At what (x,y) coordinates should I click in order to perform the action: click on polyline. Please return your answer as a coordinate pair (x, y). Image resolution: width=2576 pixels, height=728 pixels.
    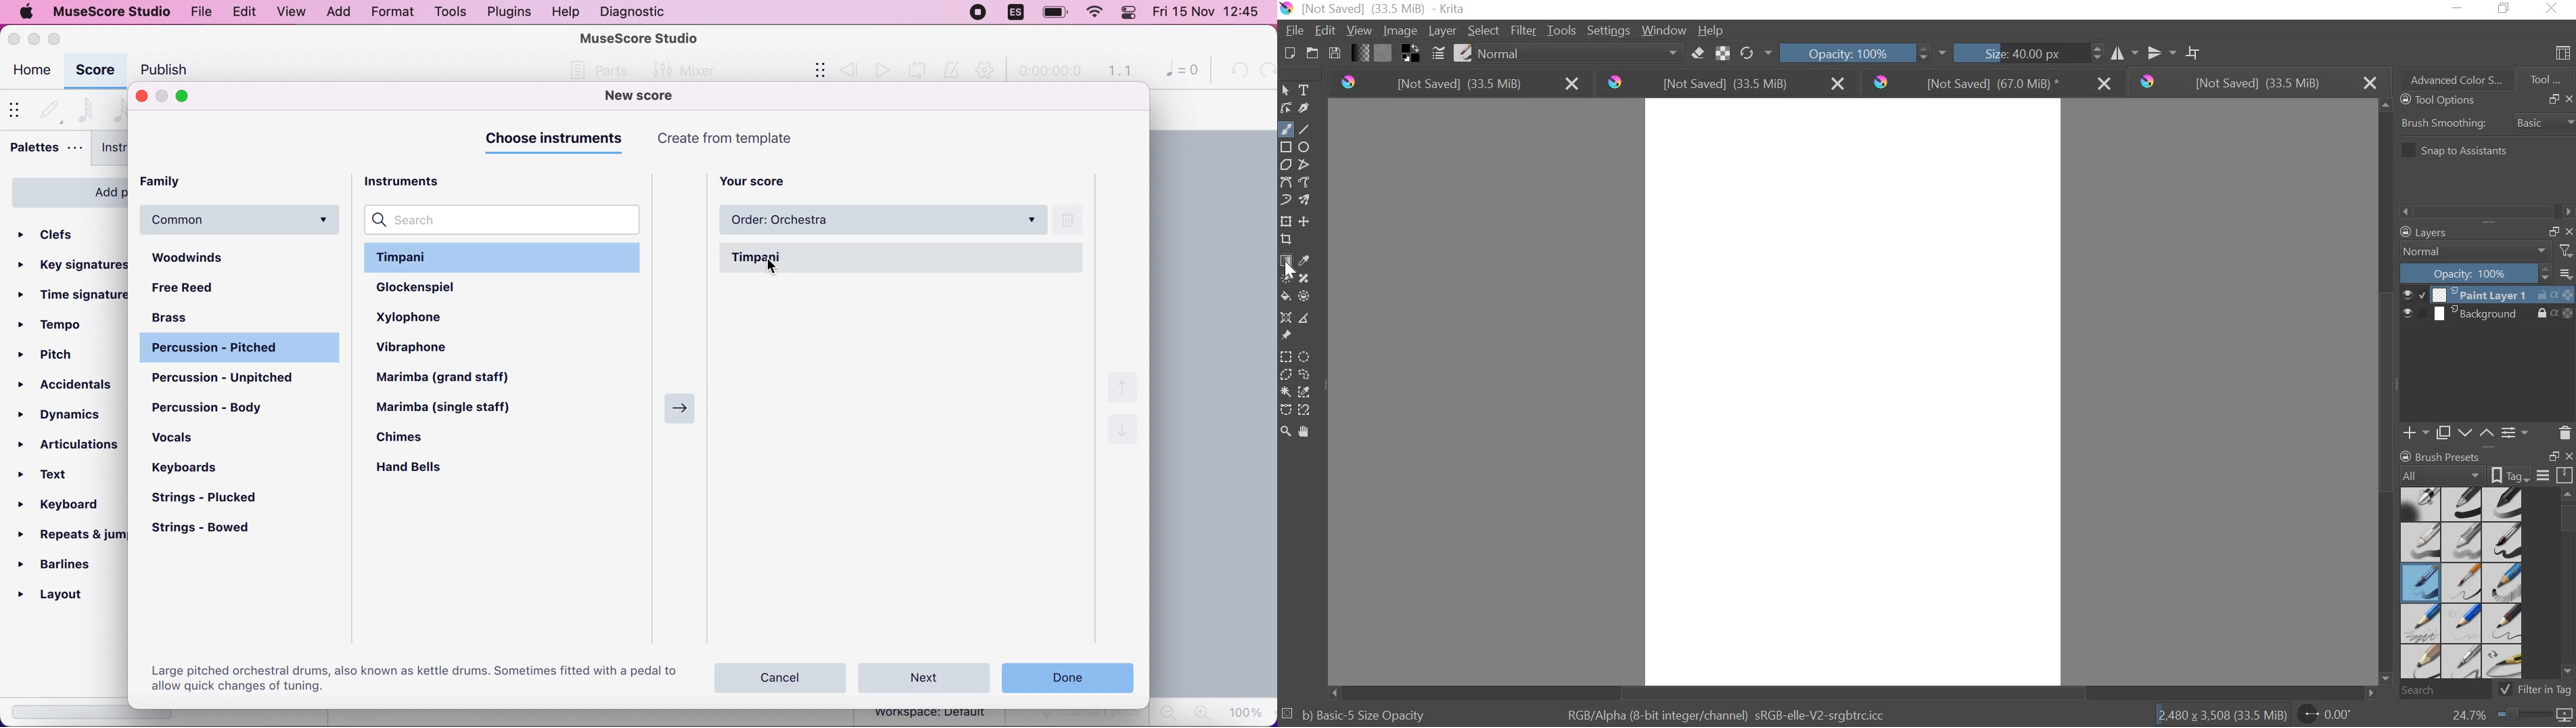
    Looking at the image, I should click on (1308, 165).